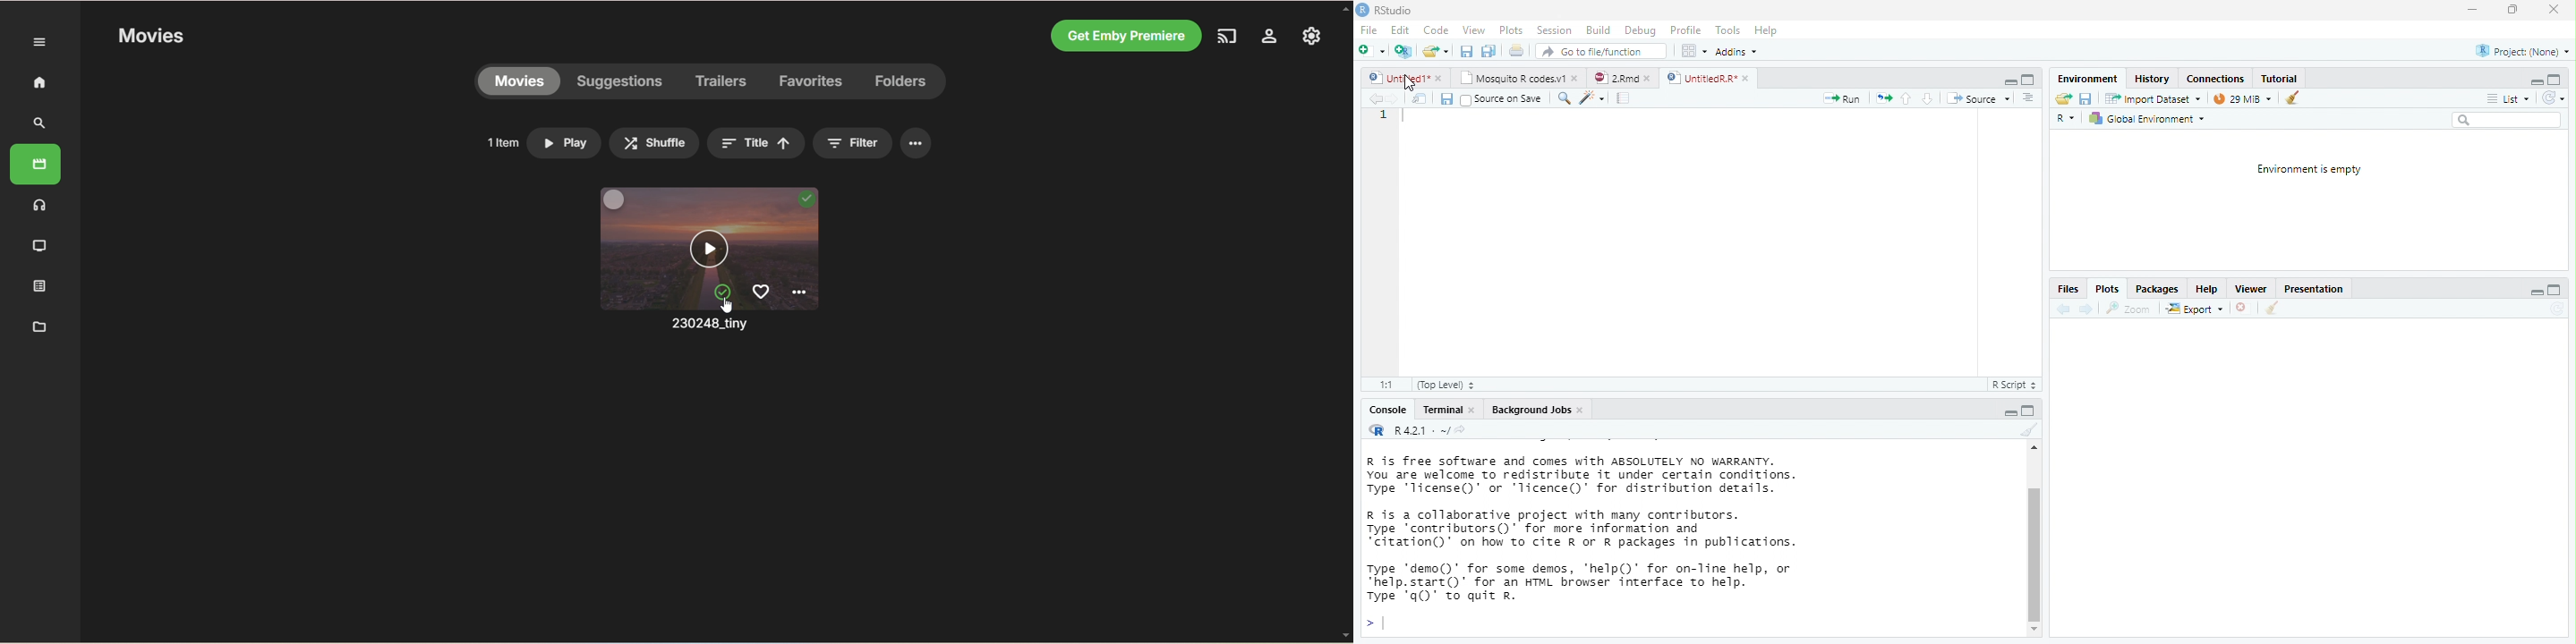 This screenshot has height=644, width=2576. I want to click on up, so click(1906, 98).